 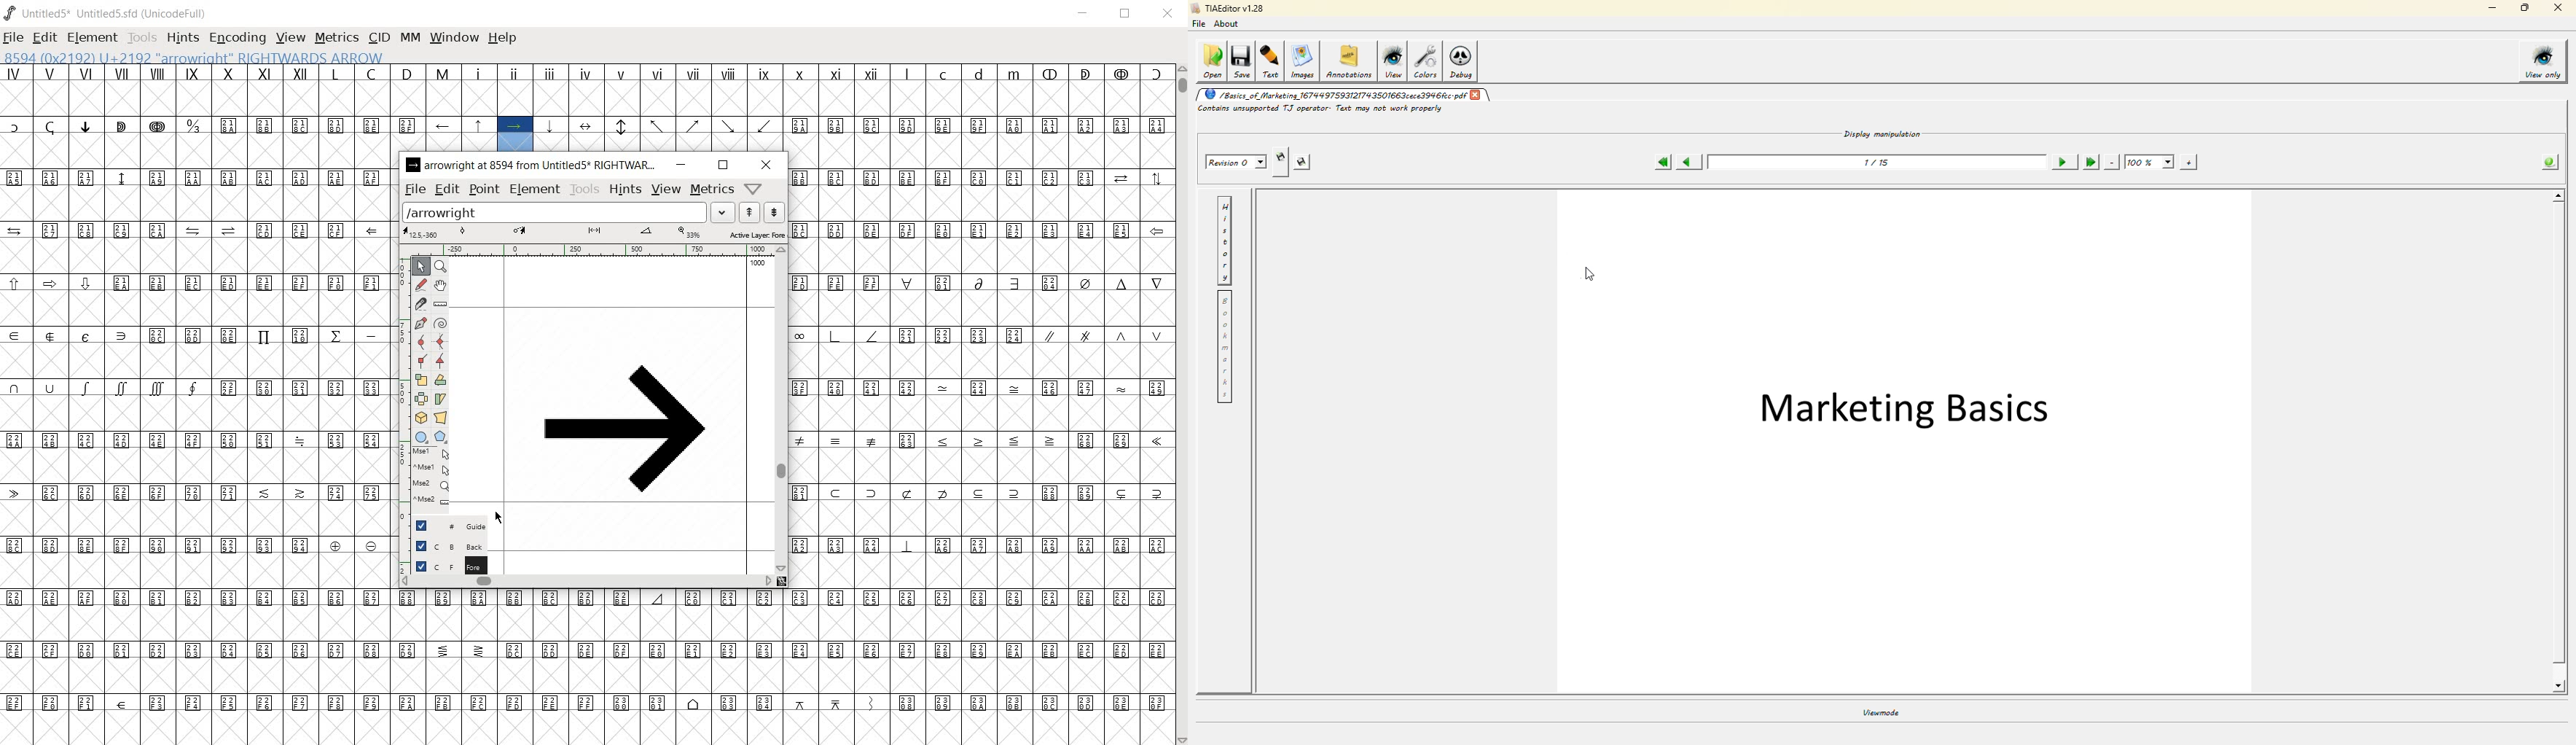 What do you see at coordinates (443, 267) in the screenshot?
I see `magnify` at bounding box center [443, 267].